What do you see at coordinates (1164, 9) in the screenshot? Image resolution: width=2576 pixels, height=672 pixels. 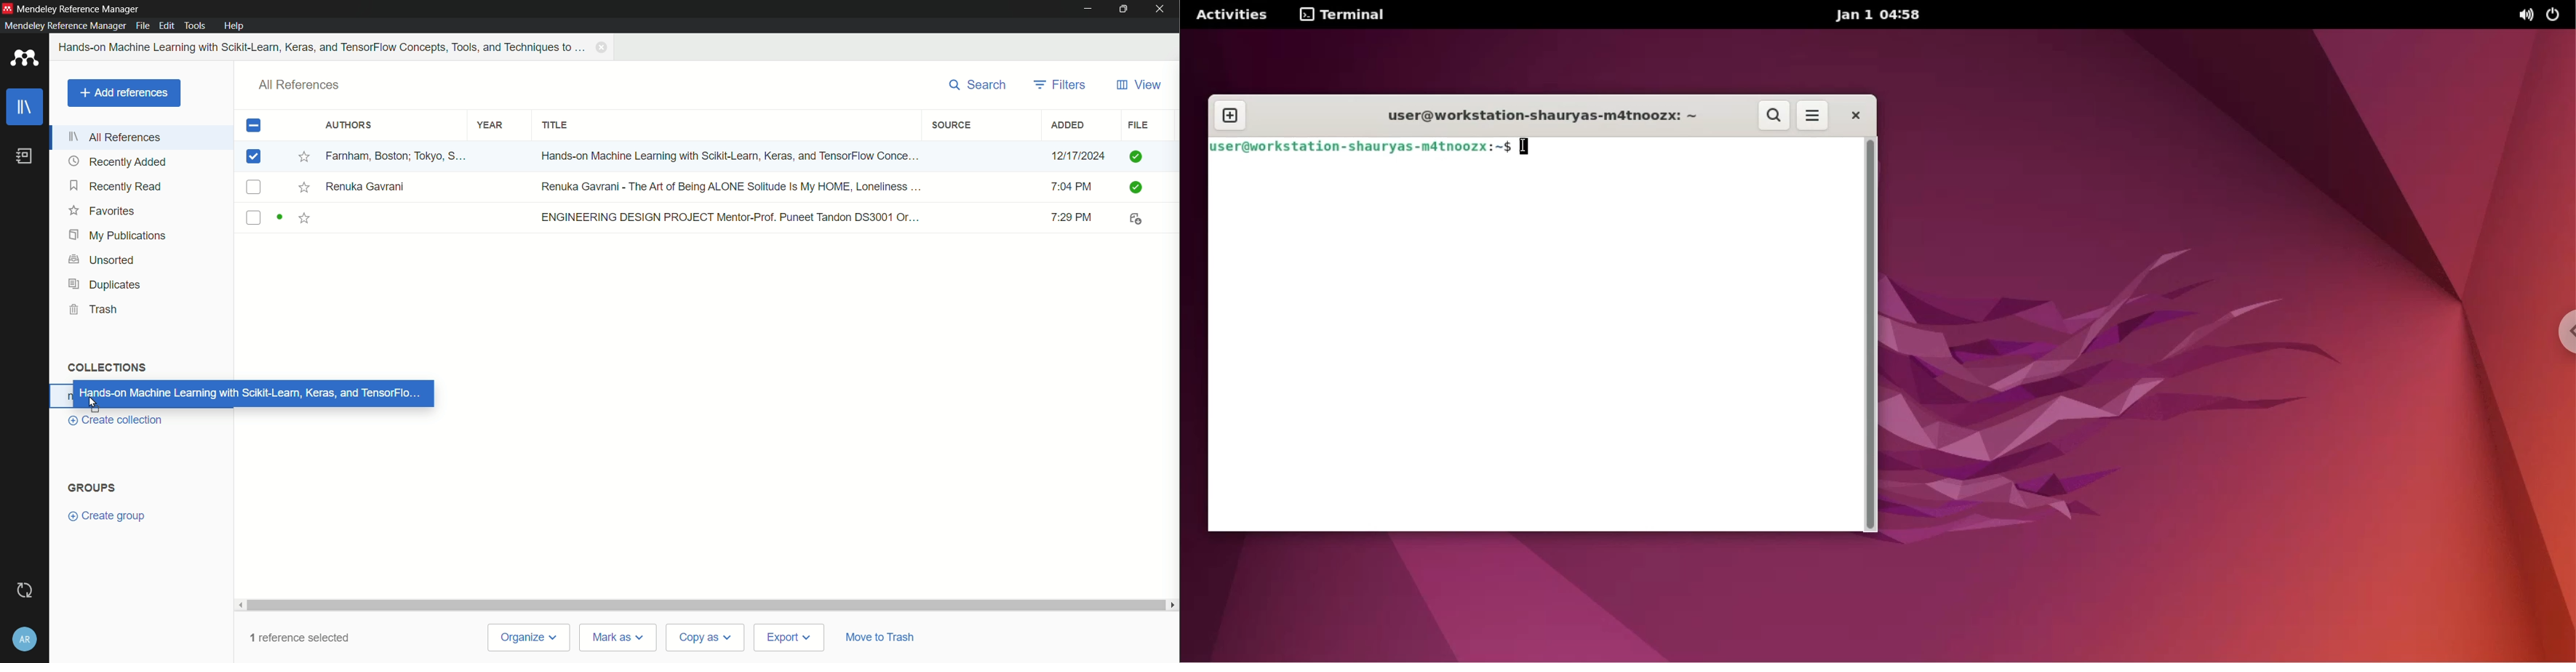 I see `close` at bounding box center [1164, 9].